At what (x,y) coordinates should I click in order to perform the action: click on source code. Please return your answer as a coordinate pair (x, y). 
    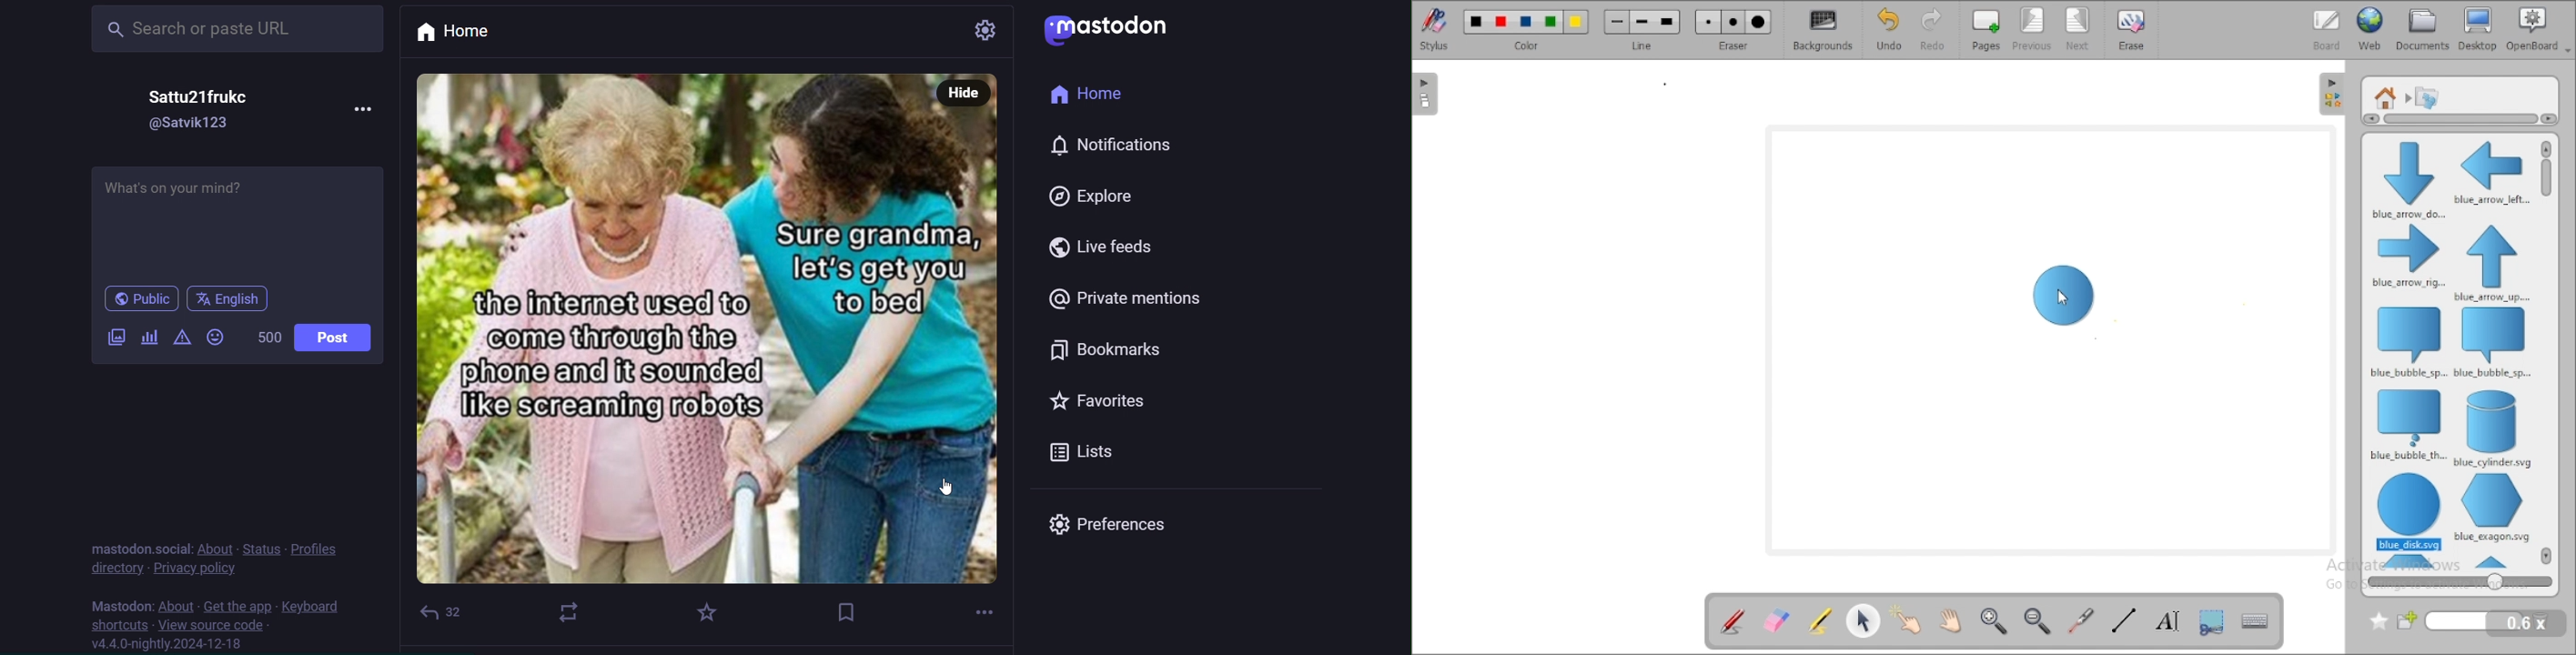
    Looking at the image, I should click on (213, 627).